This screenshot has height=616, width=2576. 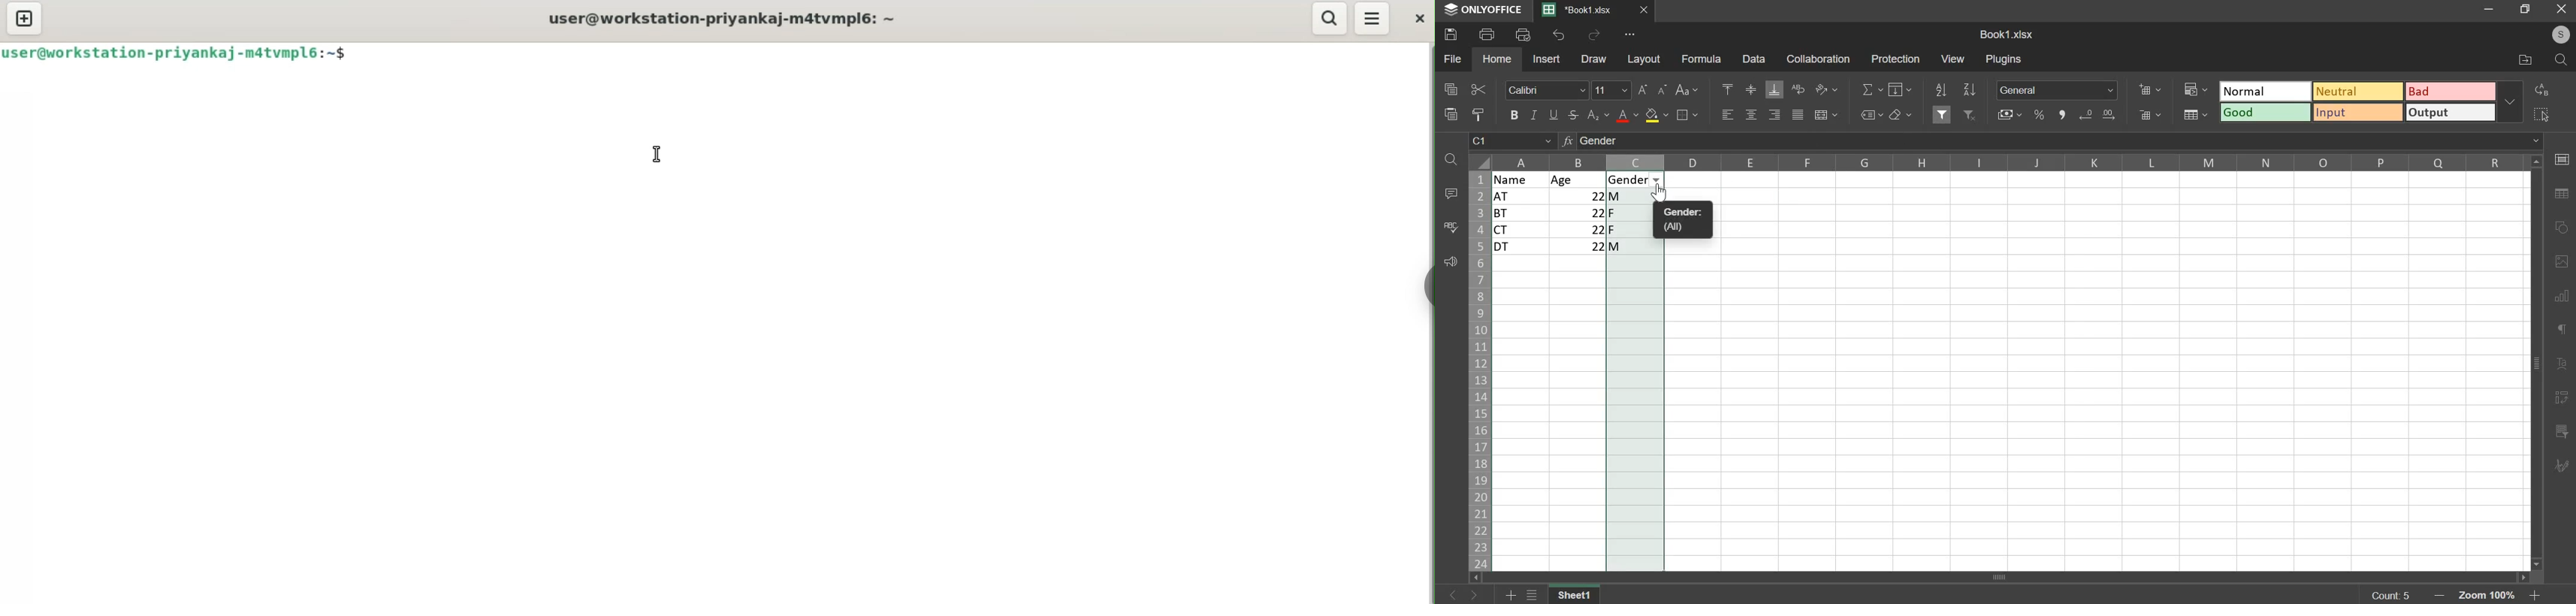 What do you see at coordinates (2561, 36) in the screenshot?
I see `profile` at bounding box center [2561, 36].